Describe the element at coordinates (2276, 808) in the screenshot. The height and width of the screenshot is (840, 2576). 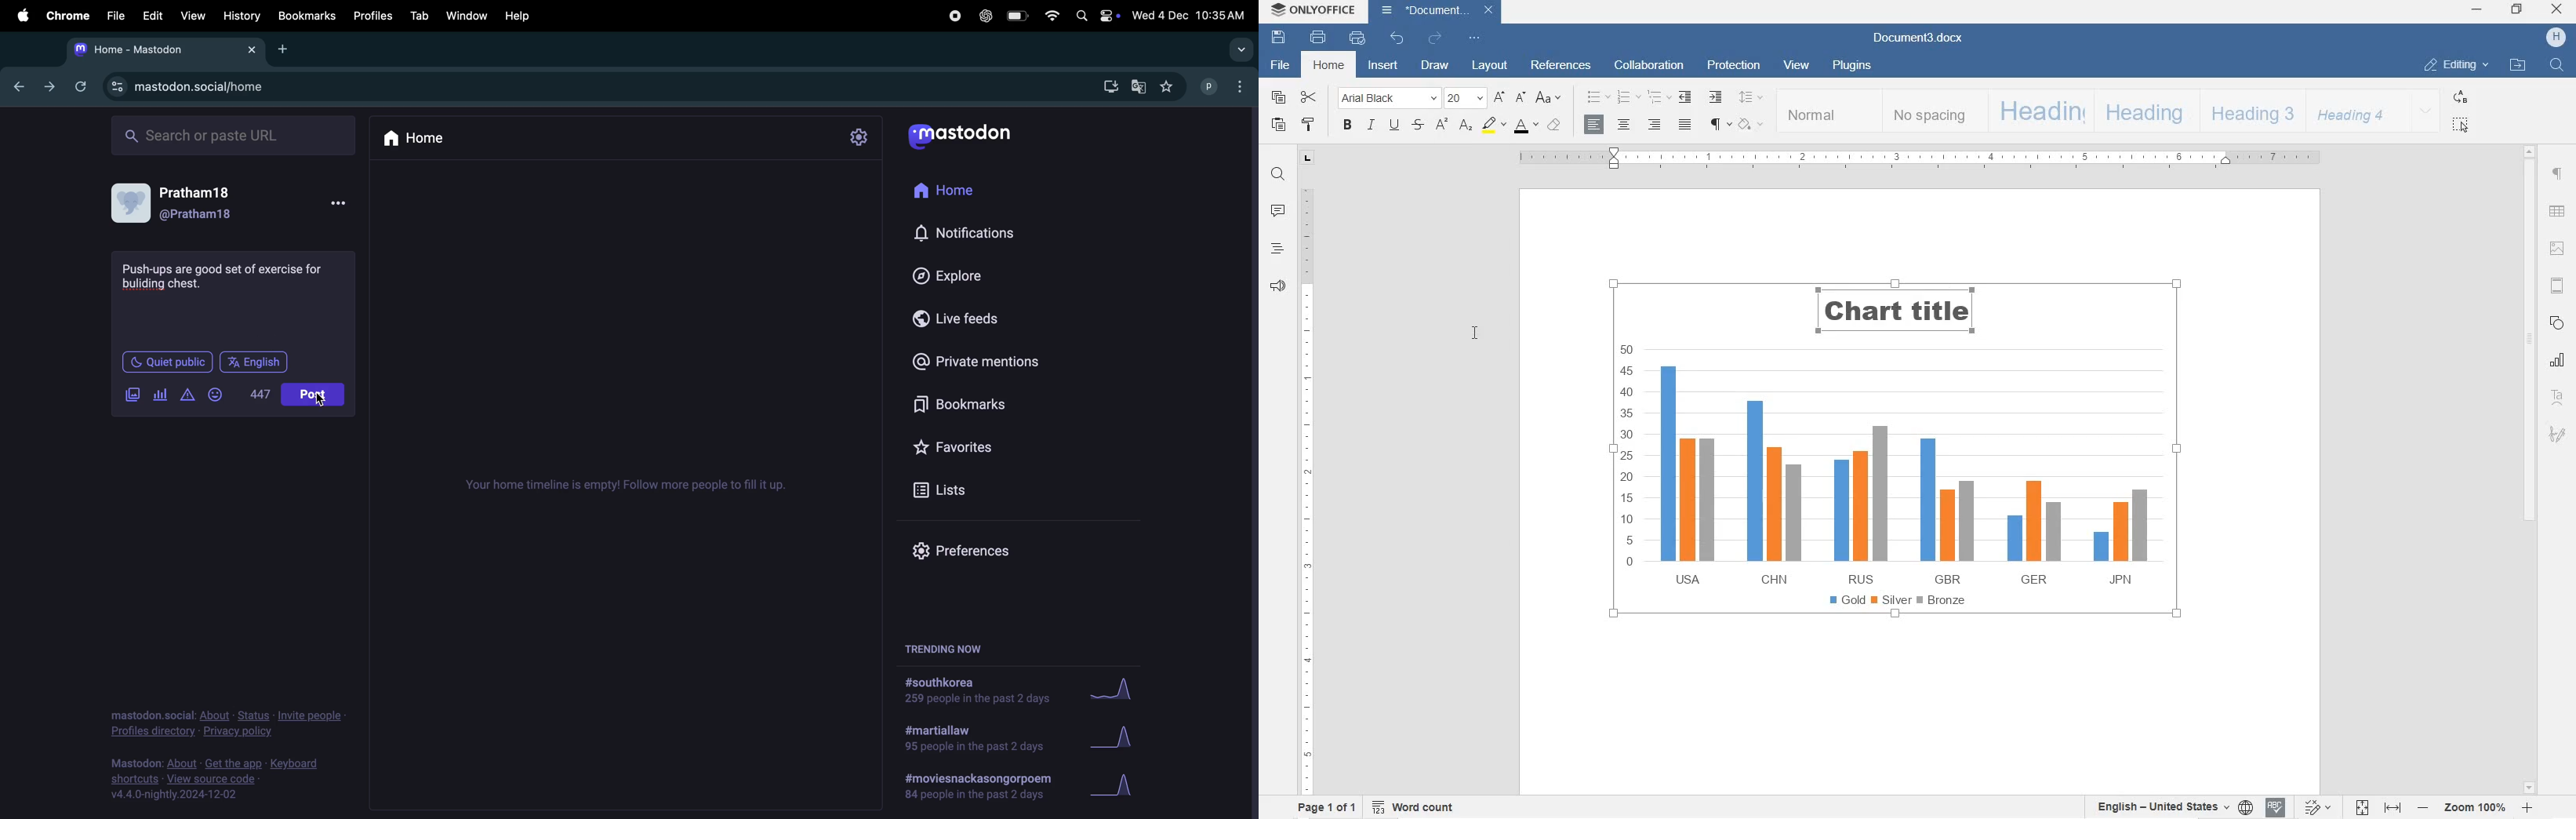
I see `SPELL CHECKING` at that location.